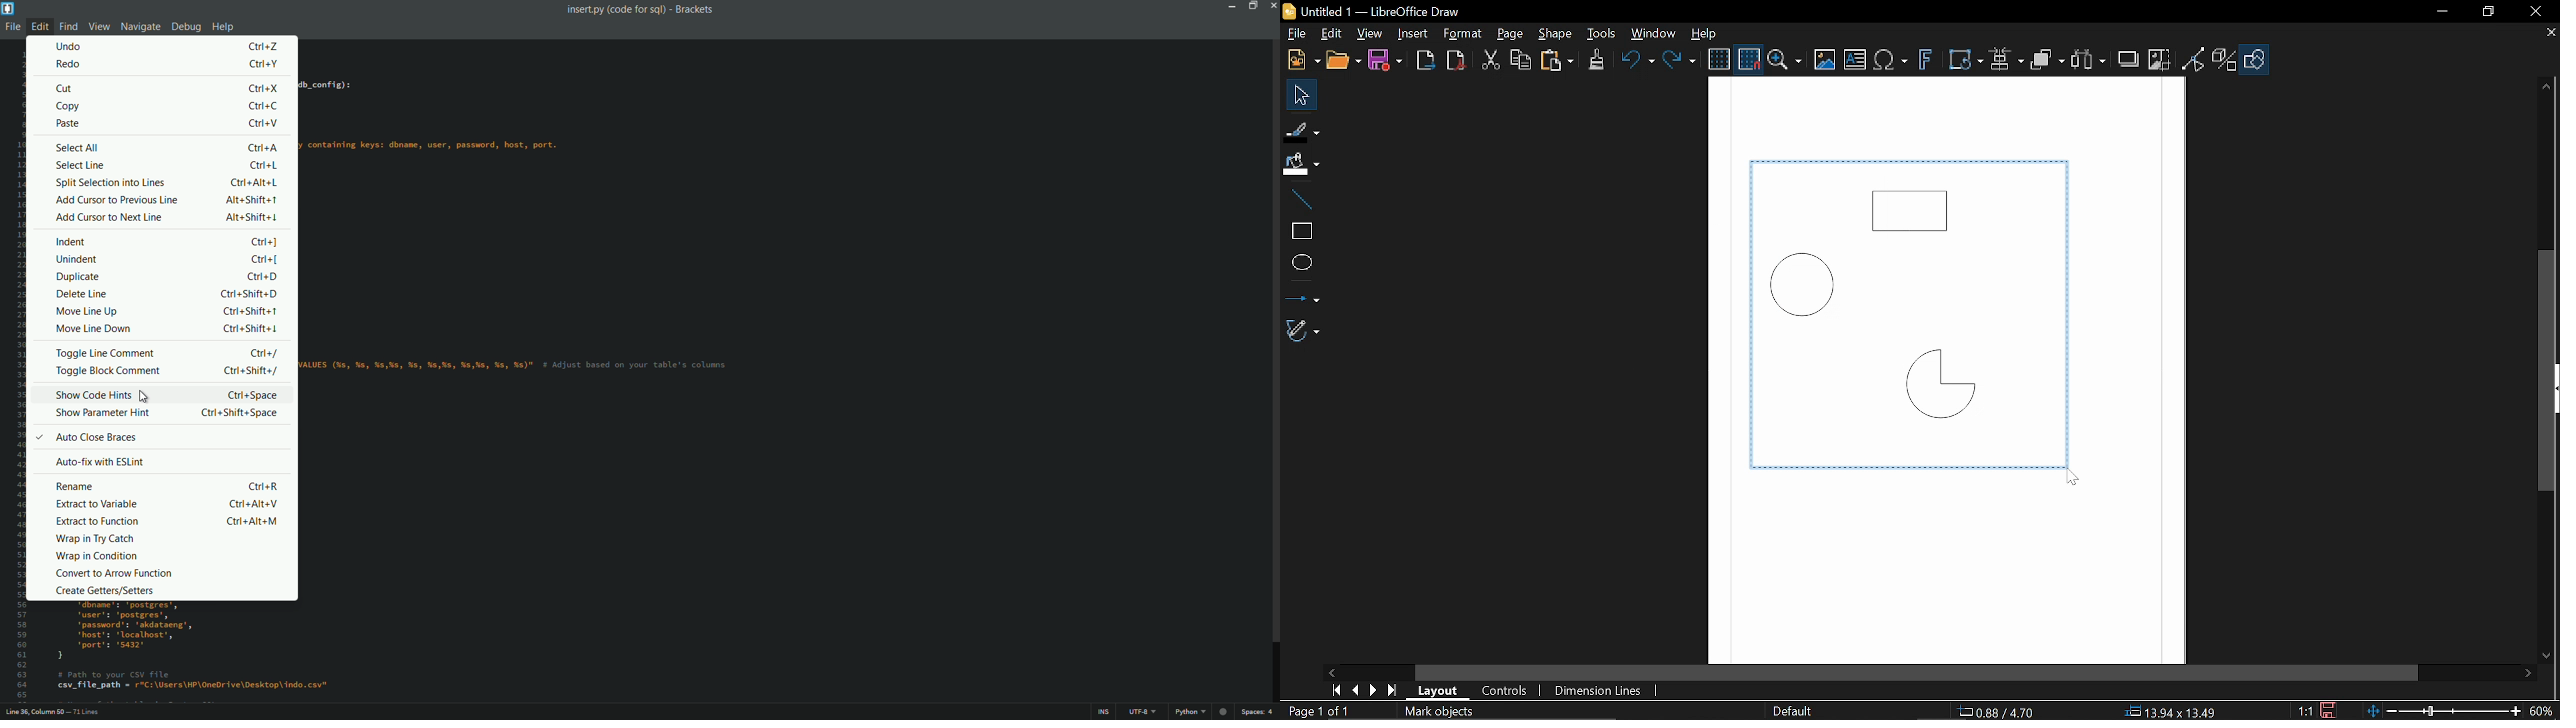 The width and height of the screenshot is (2576, 728). What do you see at coordinates (2439, 710) in the screenshot?
I see `Change zoom` at bounding box center [2439, 710].